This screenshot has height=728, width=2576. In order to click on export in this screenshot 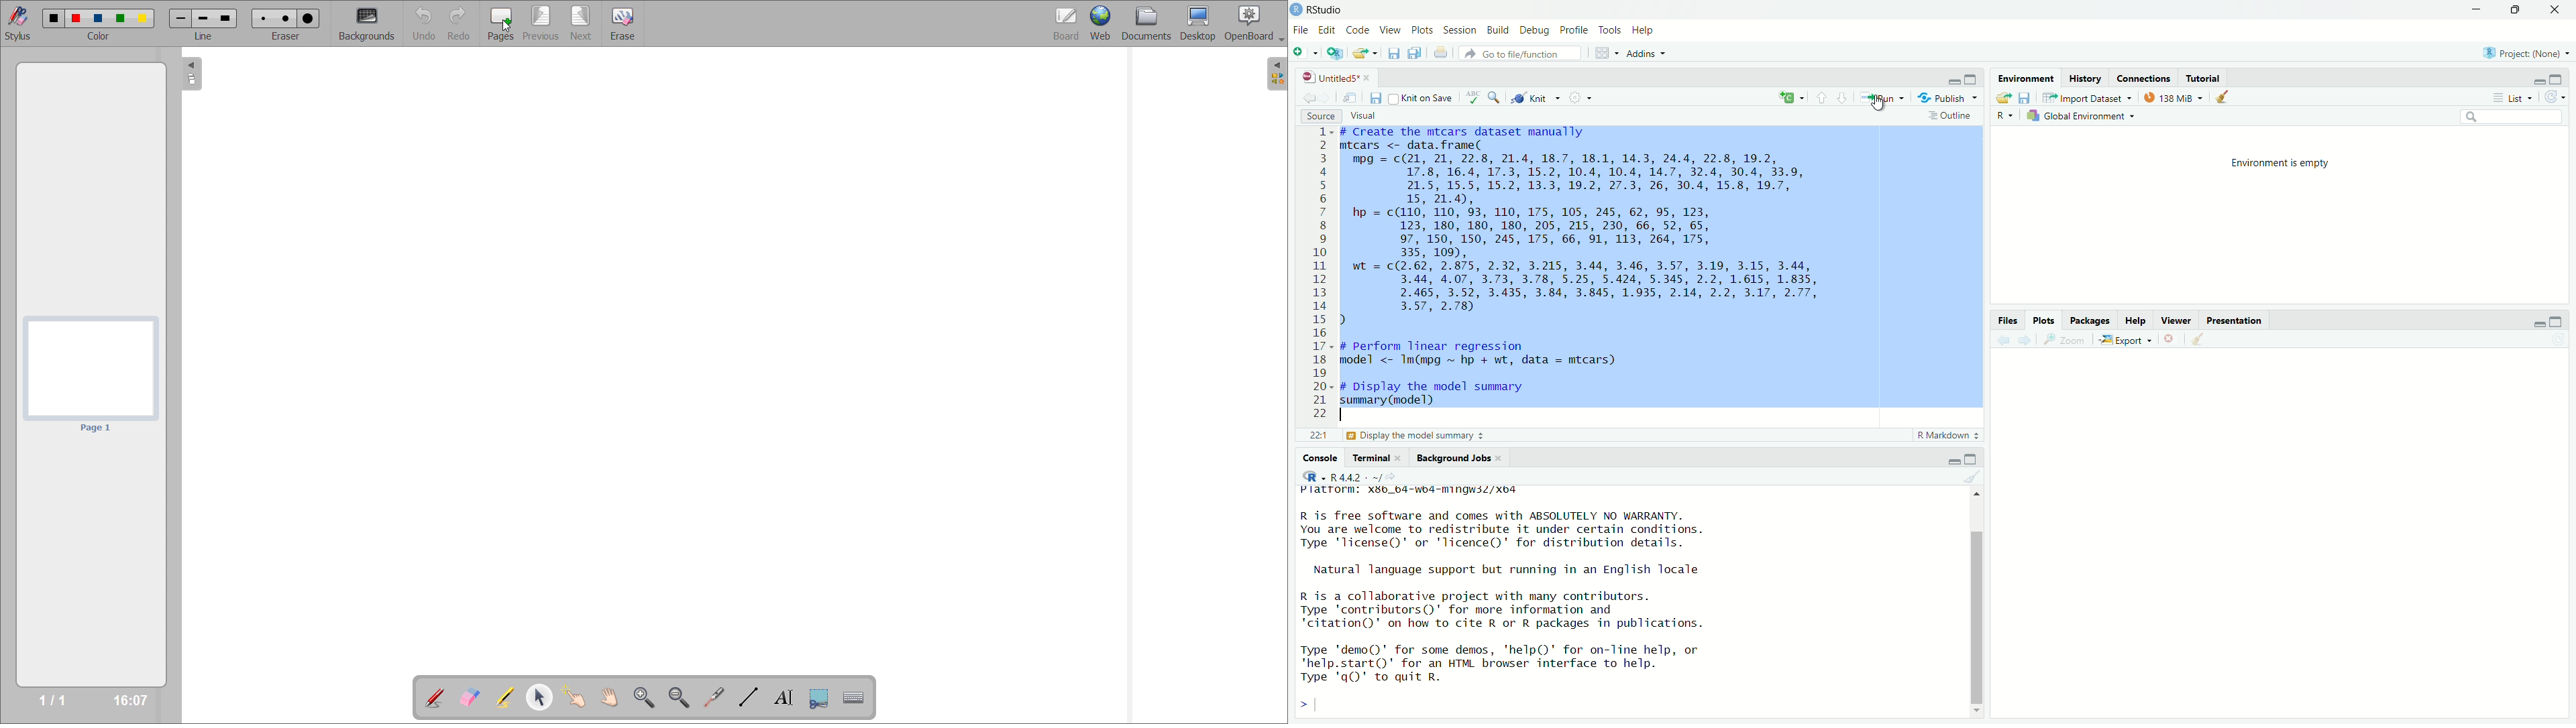, I will do `click(2126, 341)`.